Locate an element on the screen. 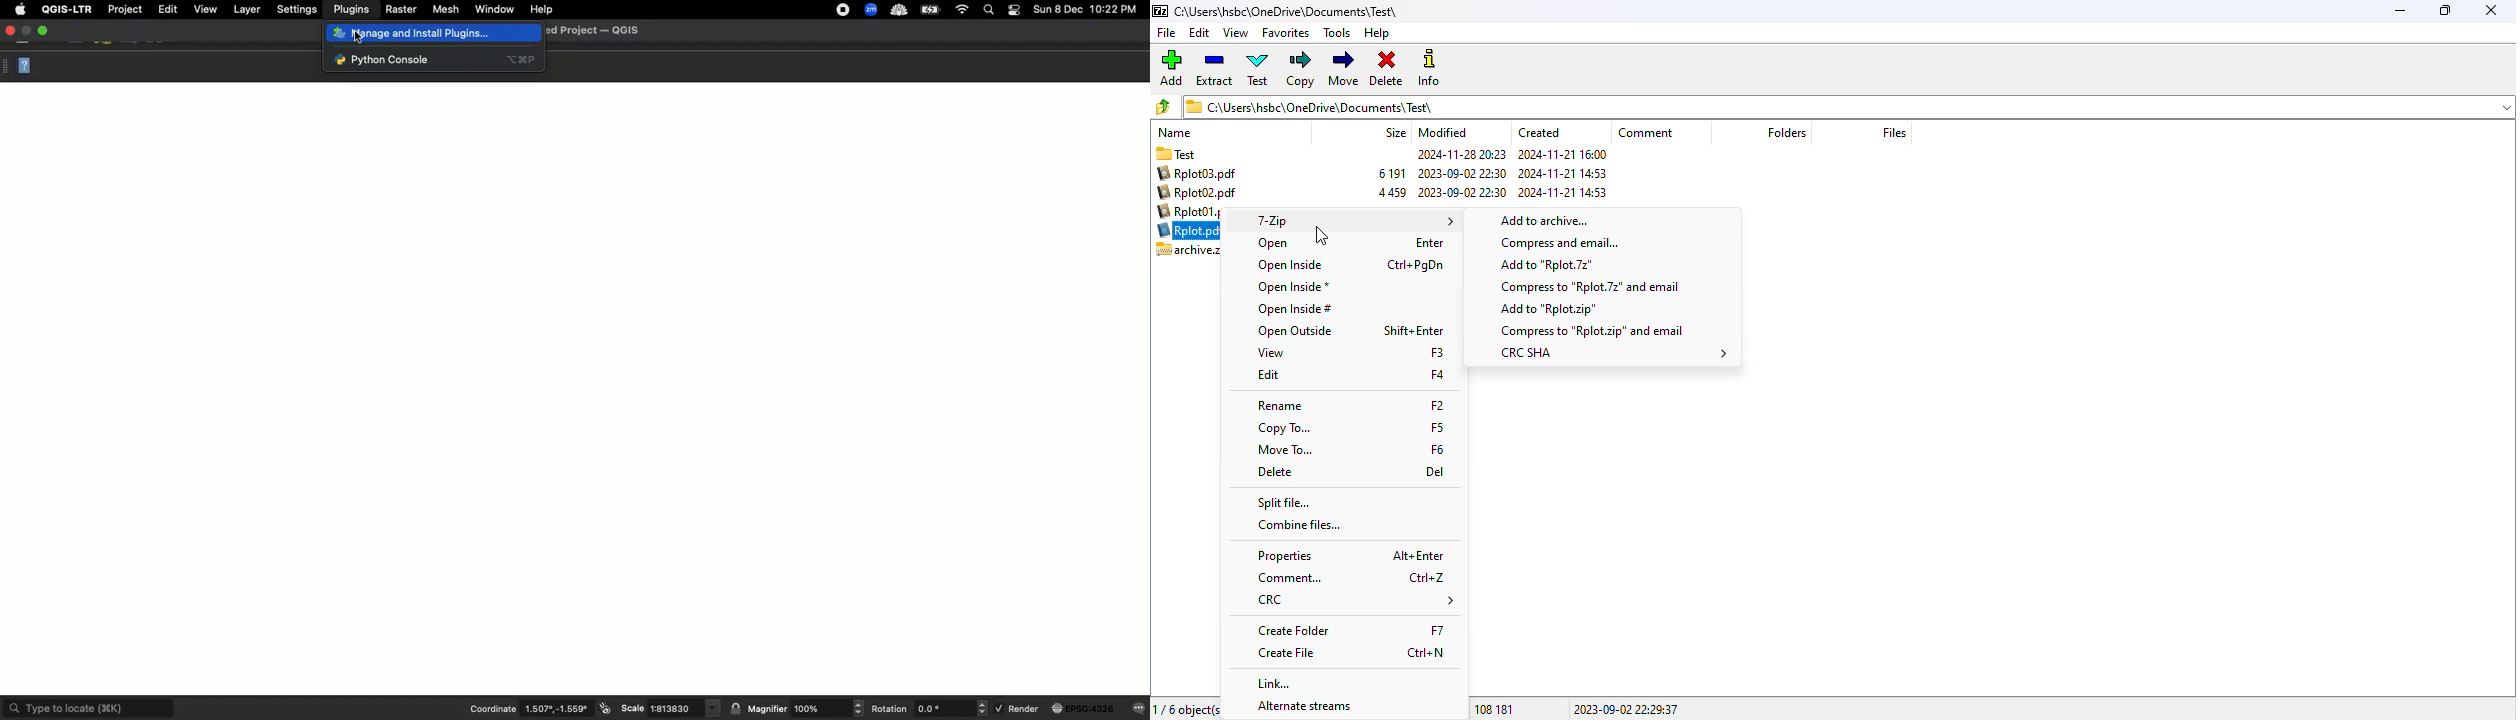 The width and height of the screenshot is (2520, 728). compress to .7z file and email is located at coordinates (1590, 286).